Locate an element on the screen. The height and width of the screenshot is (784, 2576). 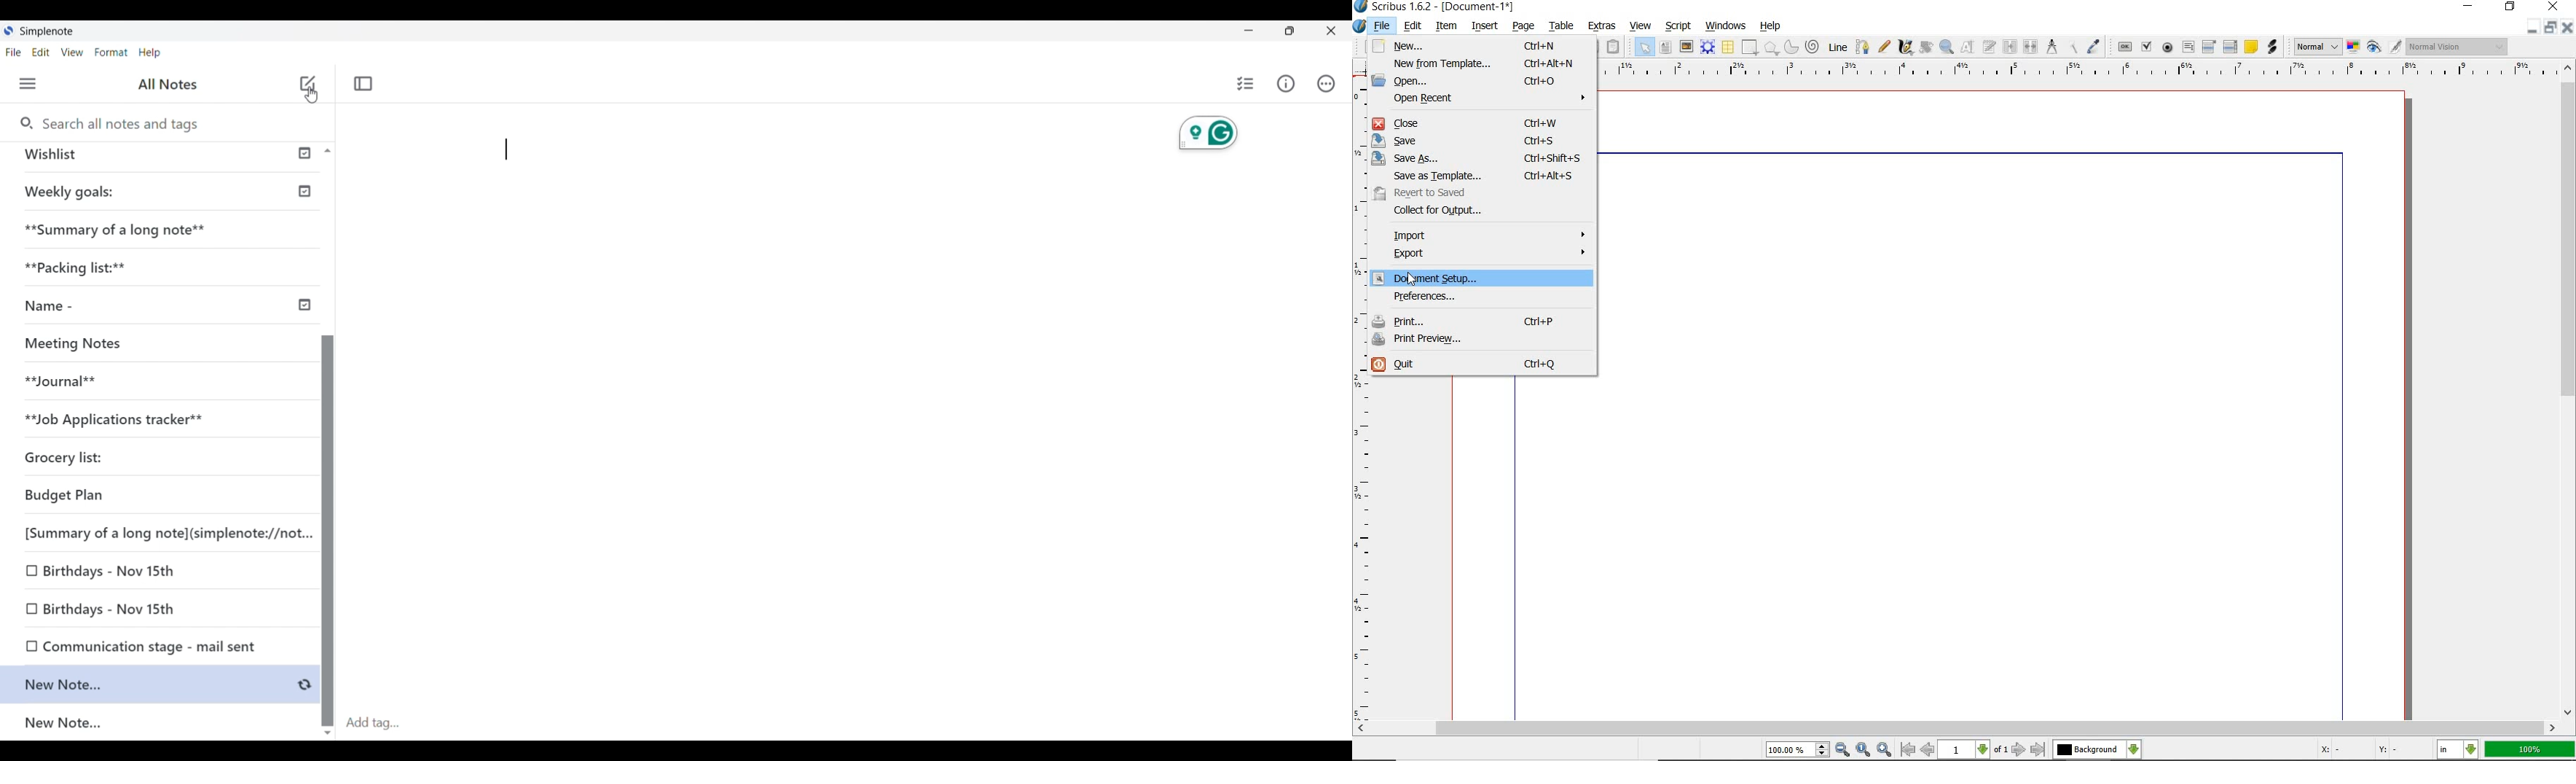
Help menu is located at coordinates (149, 54).